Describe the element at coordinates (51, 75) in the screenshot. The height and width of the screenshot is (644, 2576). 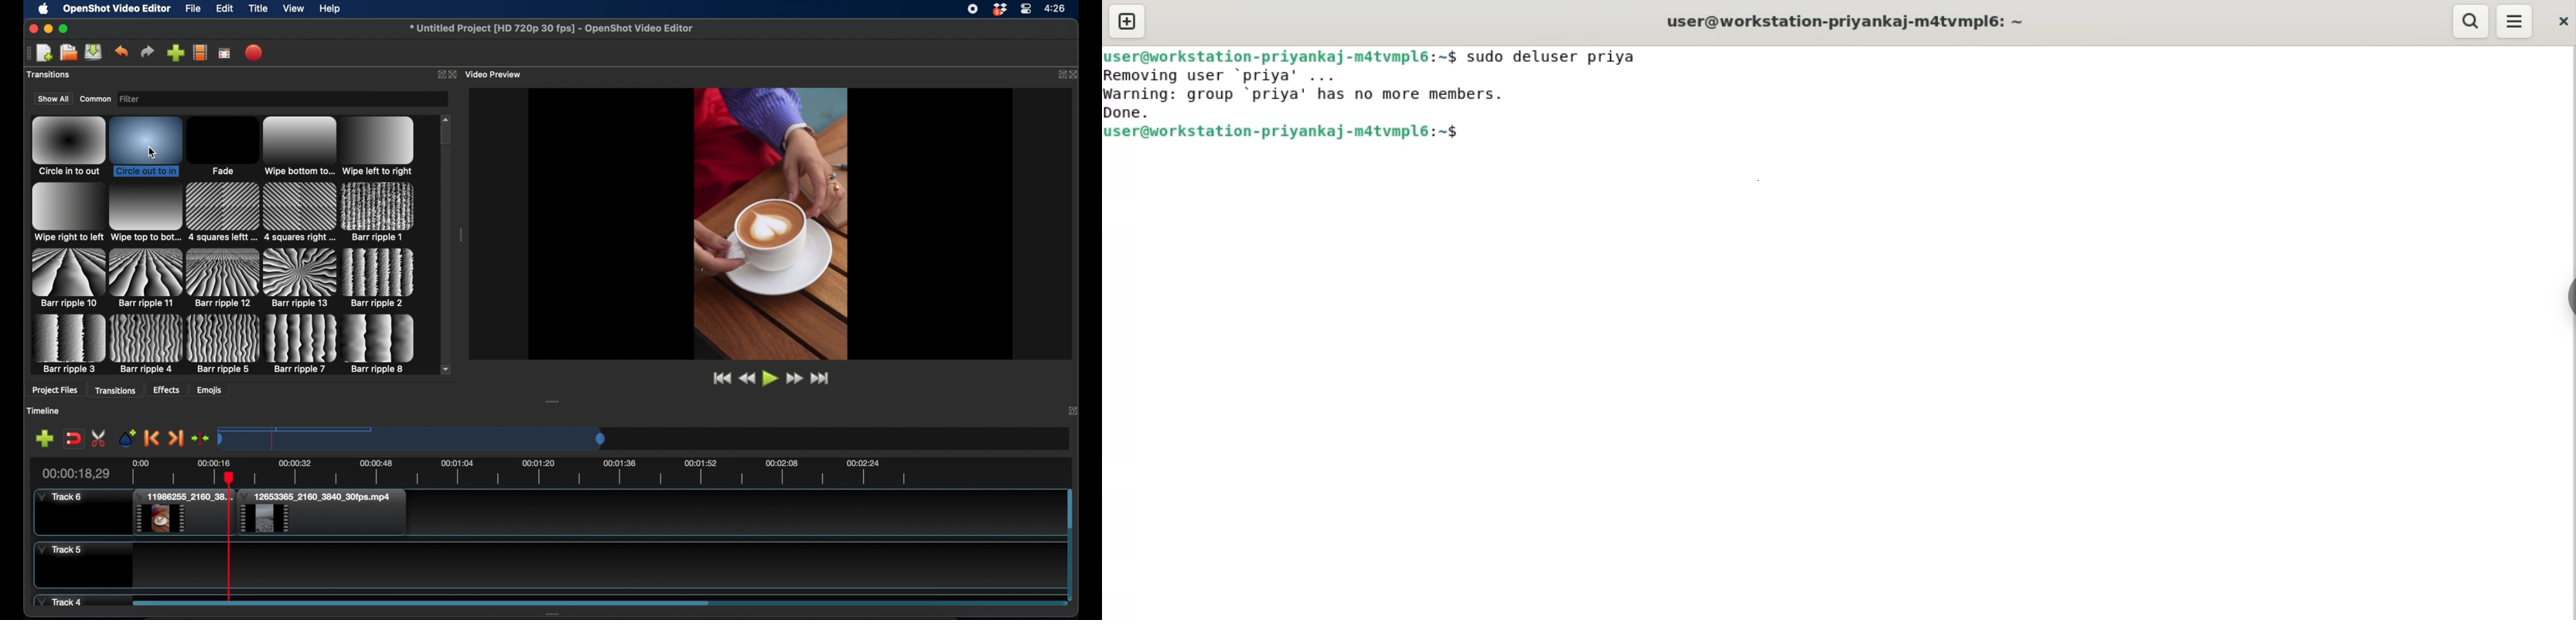
I see `project files` at that location.